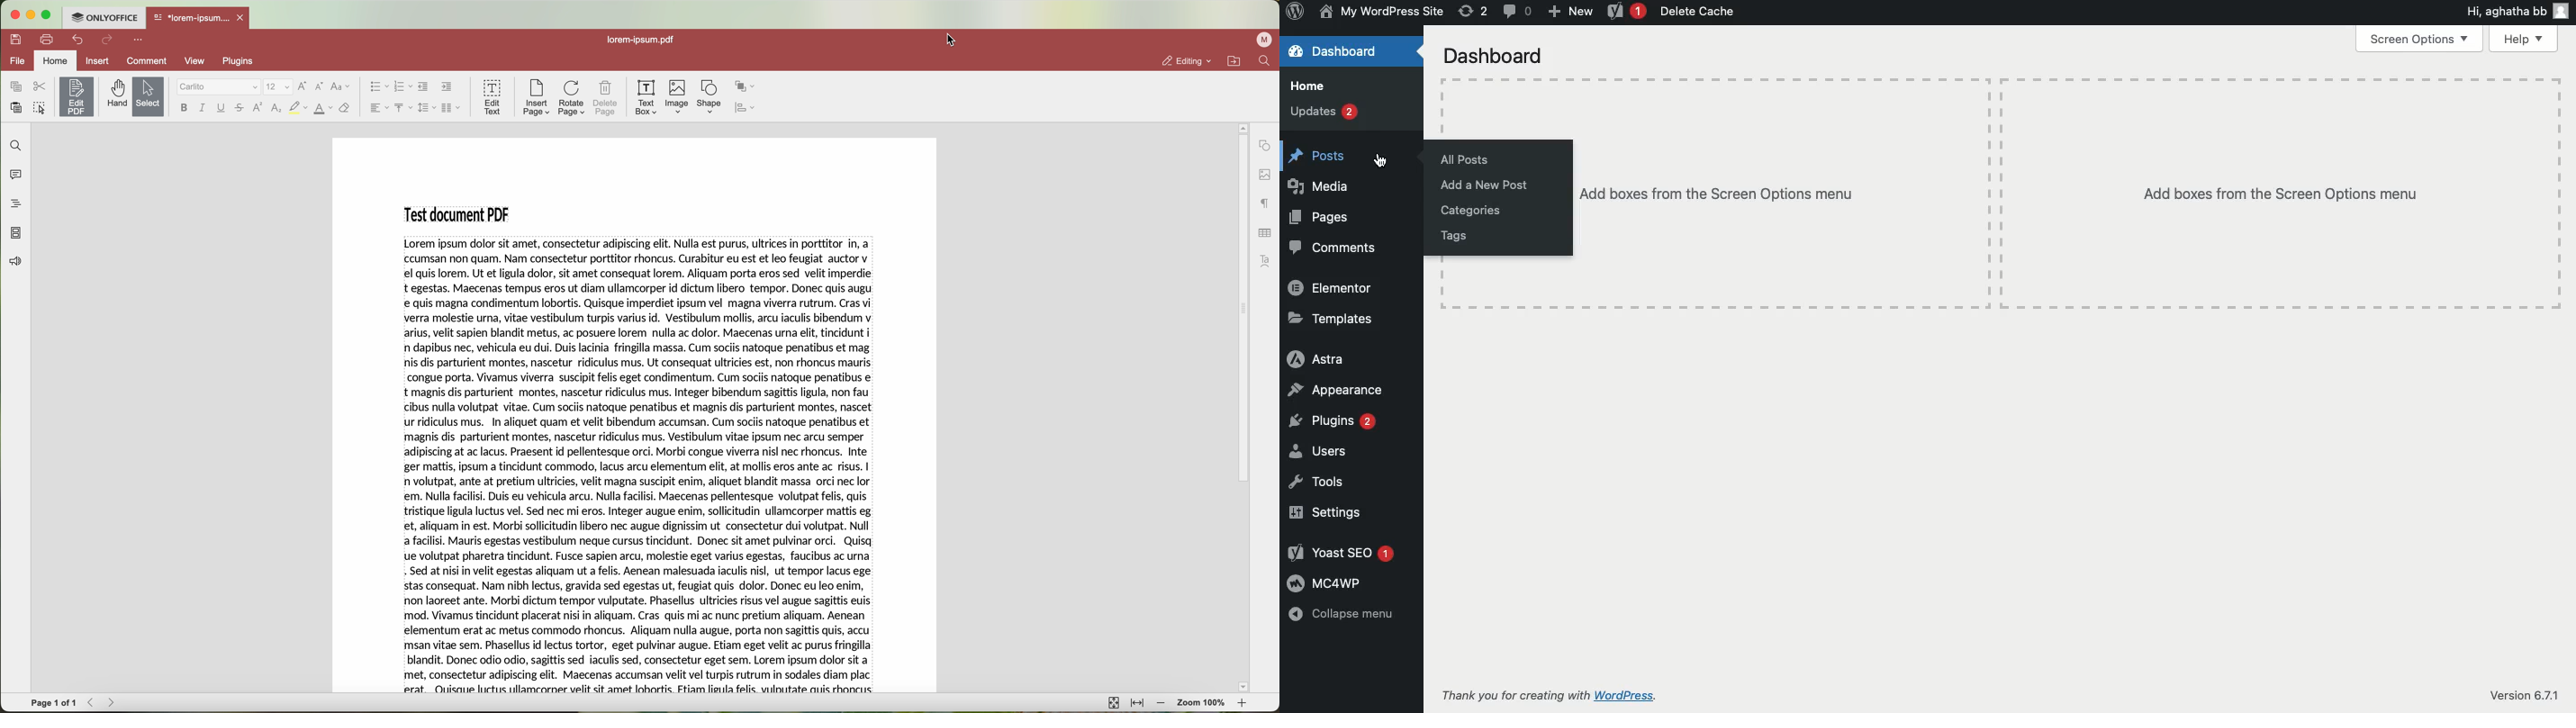 This screenshot has width=2576, height=728. What do you see at coordinates (51, 14) in the screenshot?
I see `maximize` at bounding box center [51, 14].